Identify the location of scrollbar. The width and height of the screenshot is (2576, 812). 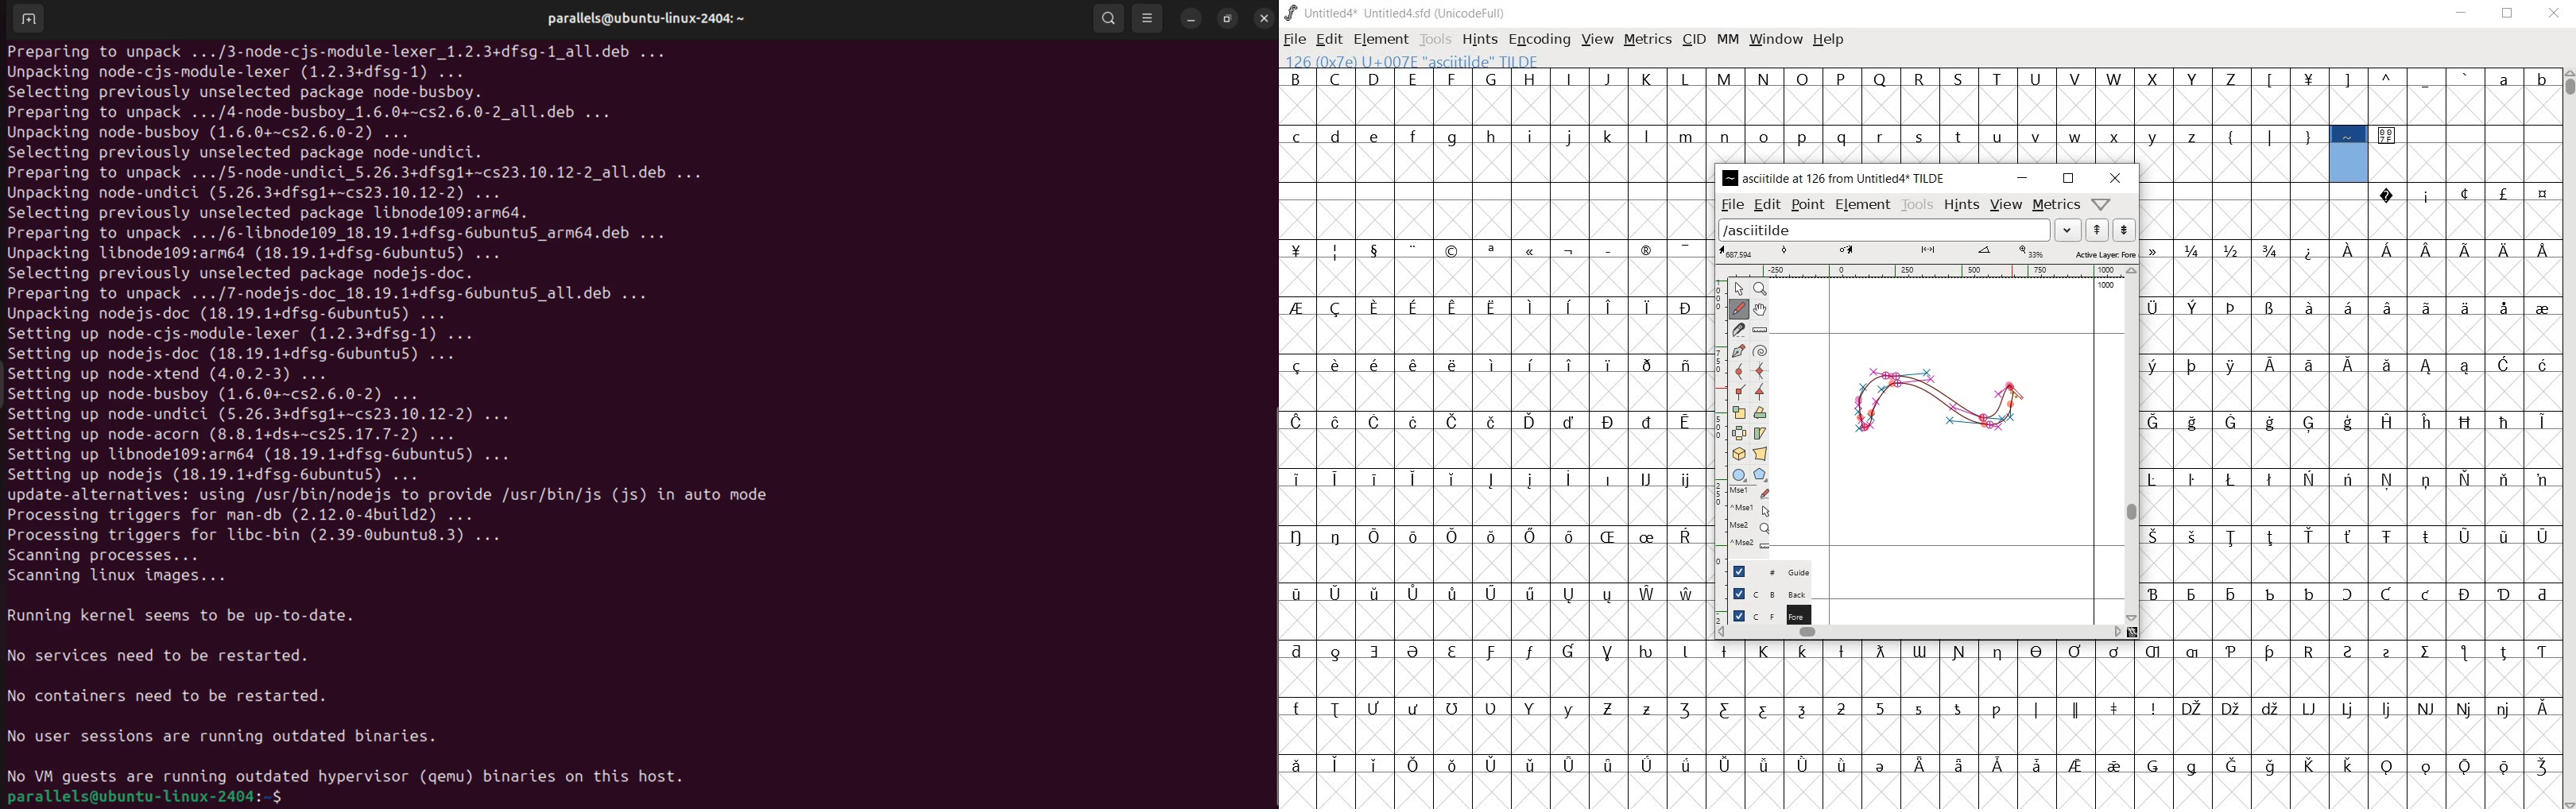
(1920, 632).